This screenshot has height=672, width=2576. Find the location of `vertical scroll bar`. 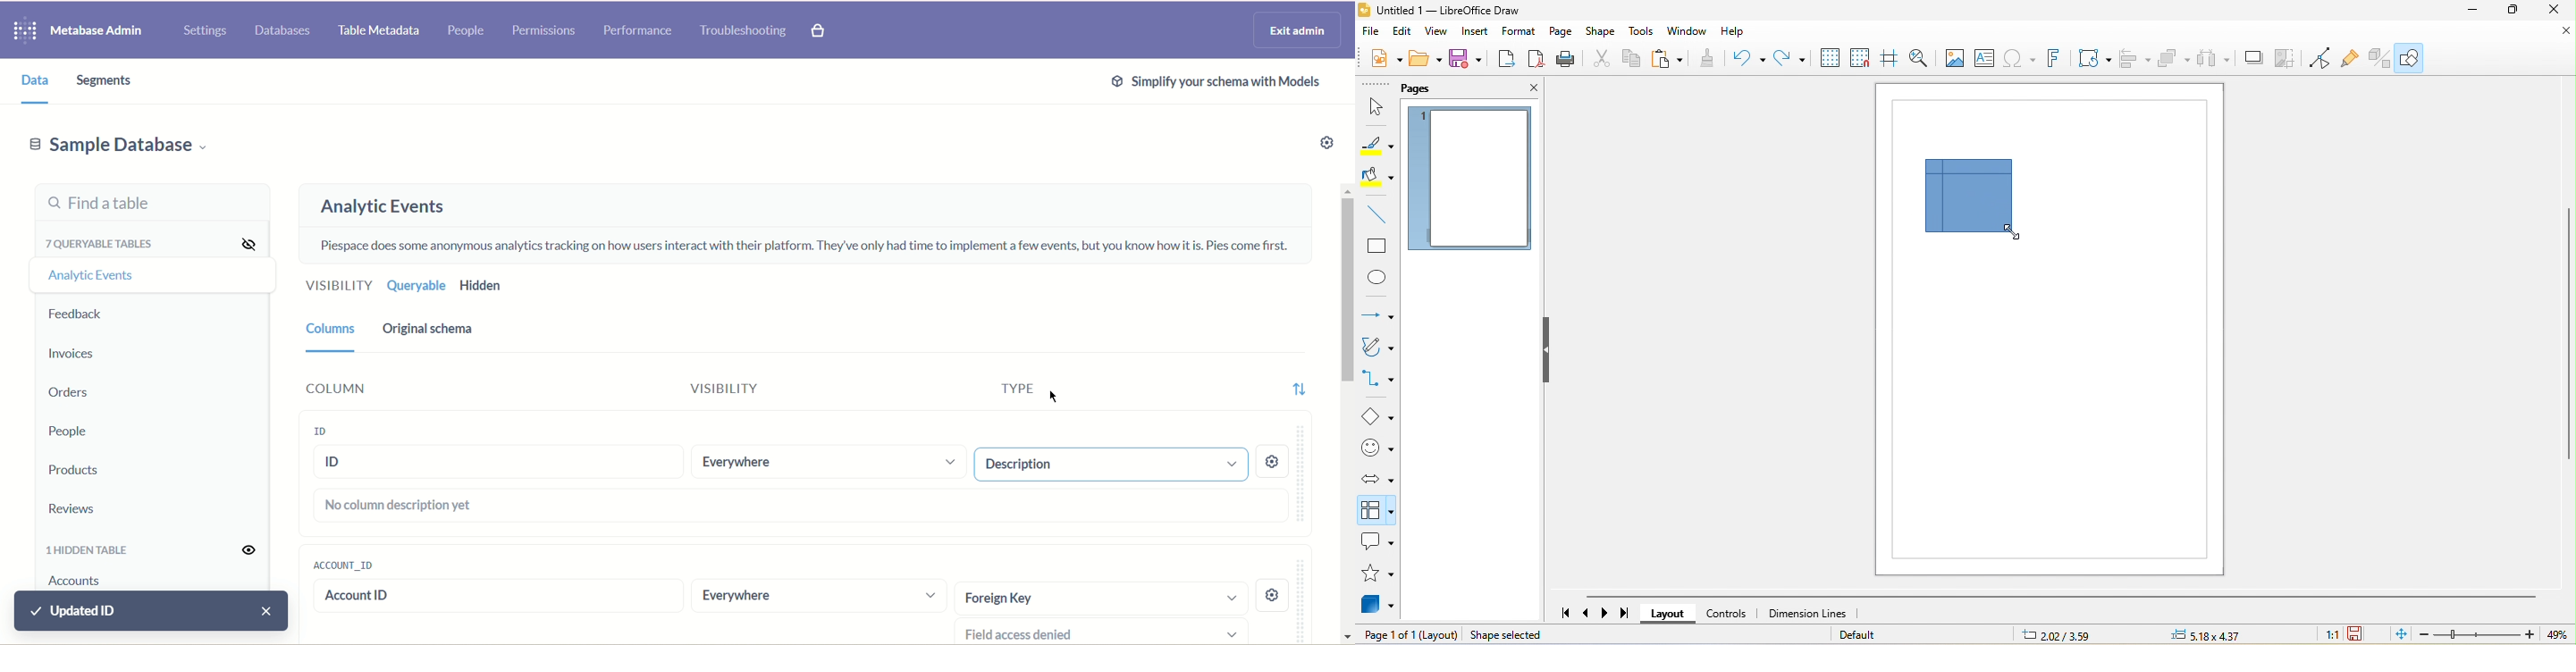

vertical scroll bar is located at coordinates (2568, 333).